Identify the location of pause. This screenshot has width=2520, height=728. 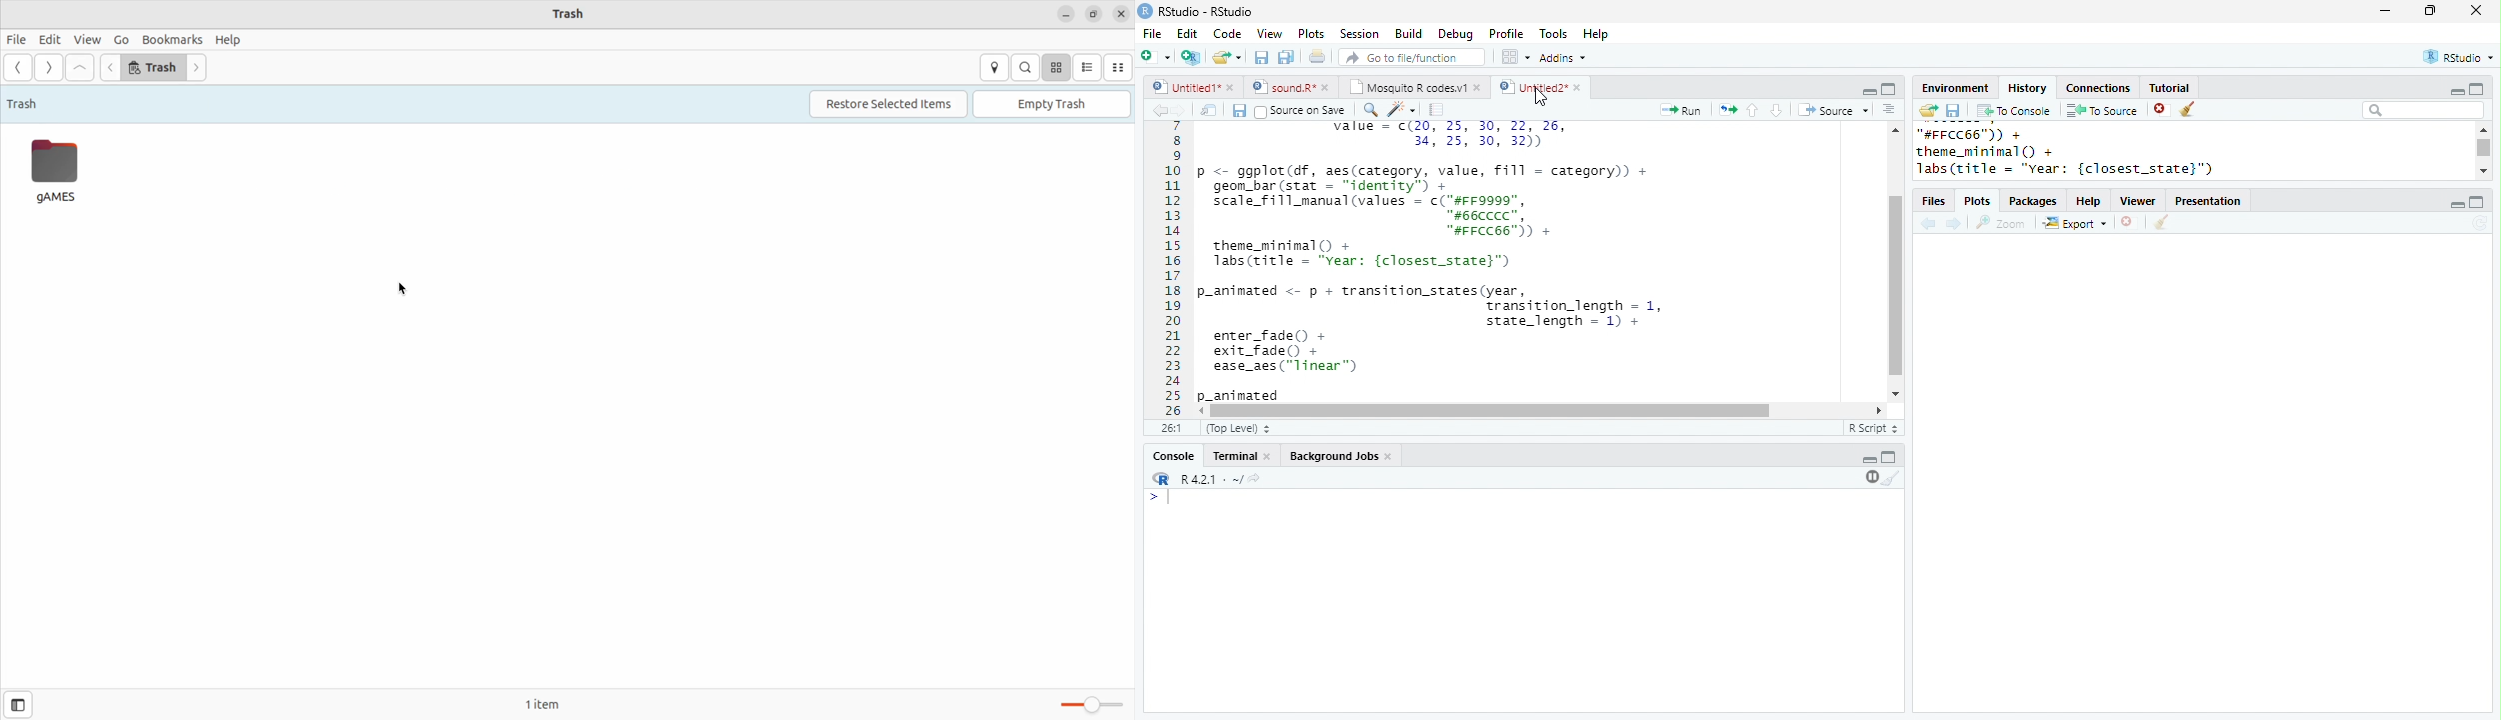
(1870, 478).